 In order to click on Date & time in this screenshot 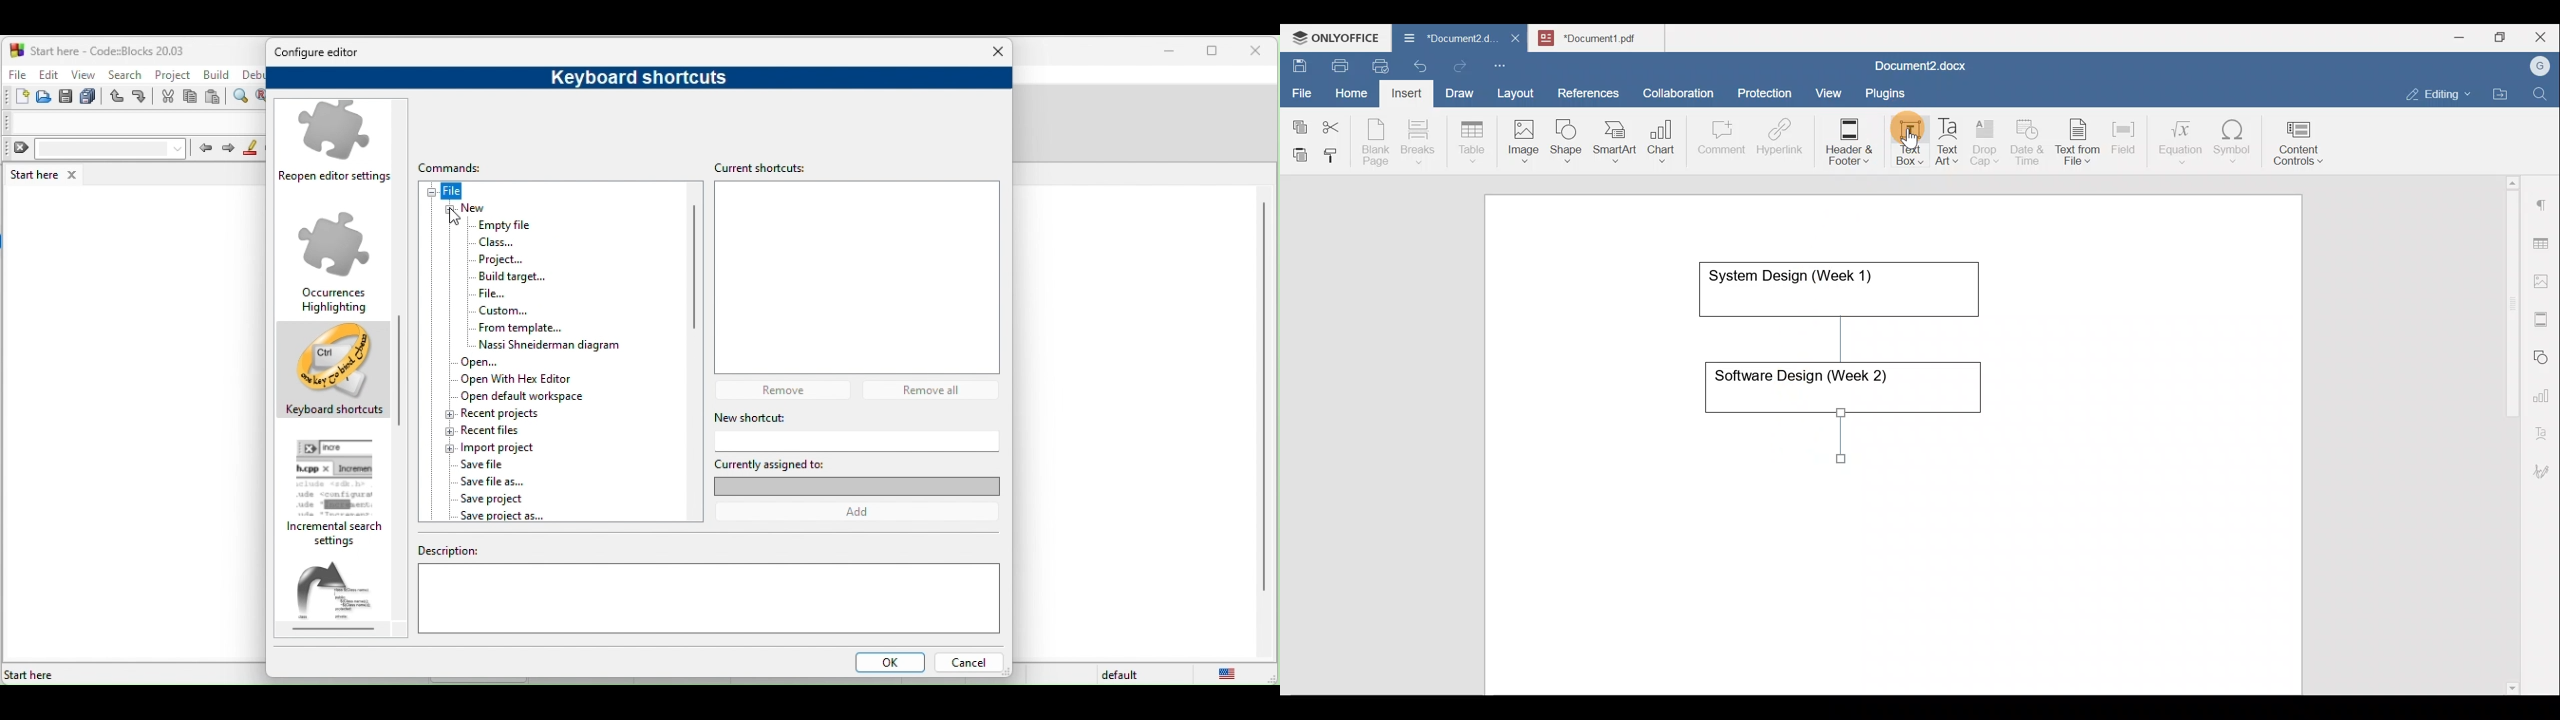, I will do `click(2028, 140)`.